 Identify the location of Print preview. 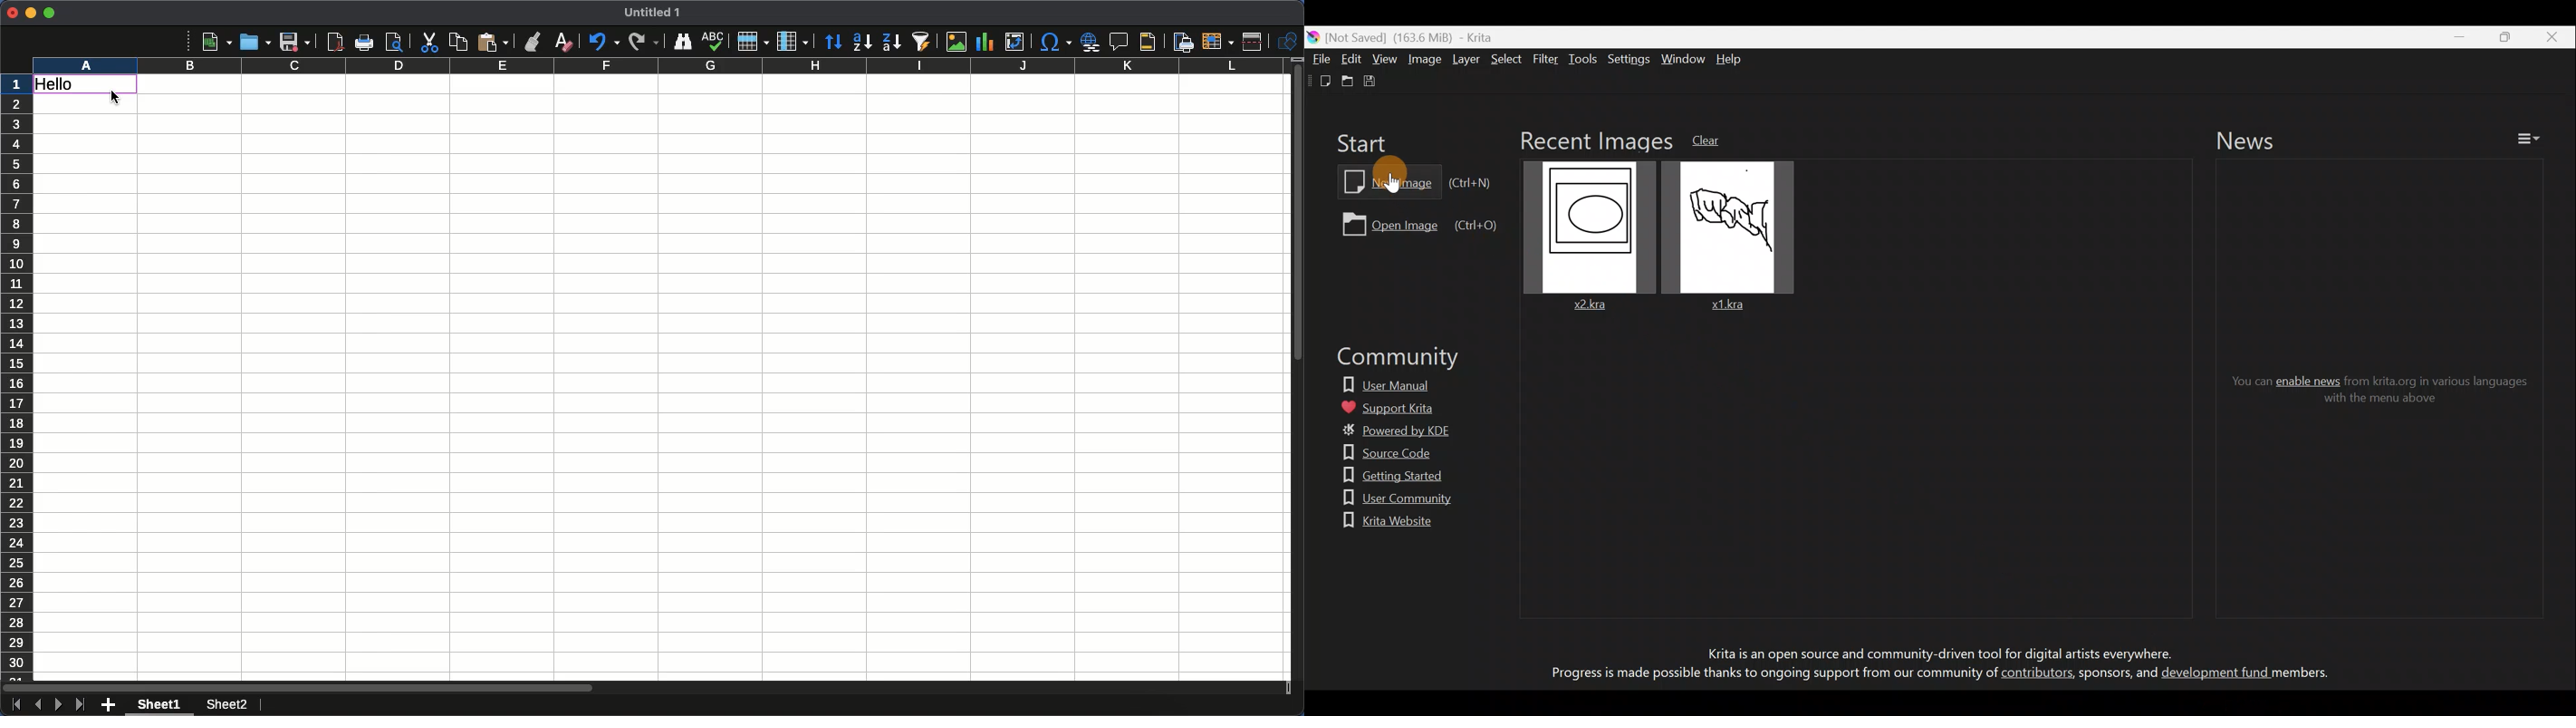
(394, 42).